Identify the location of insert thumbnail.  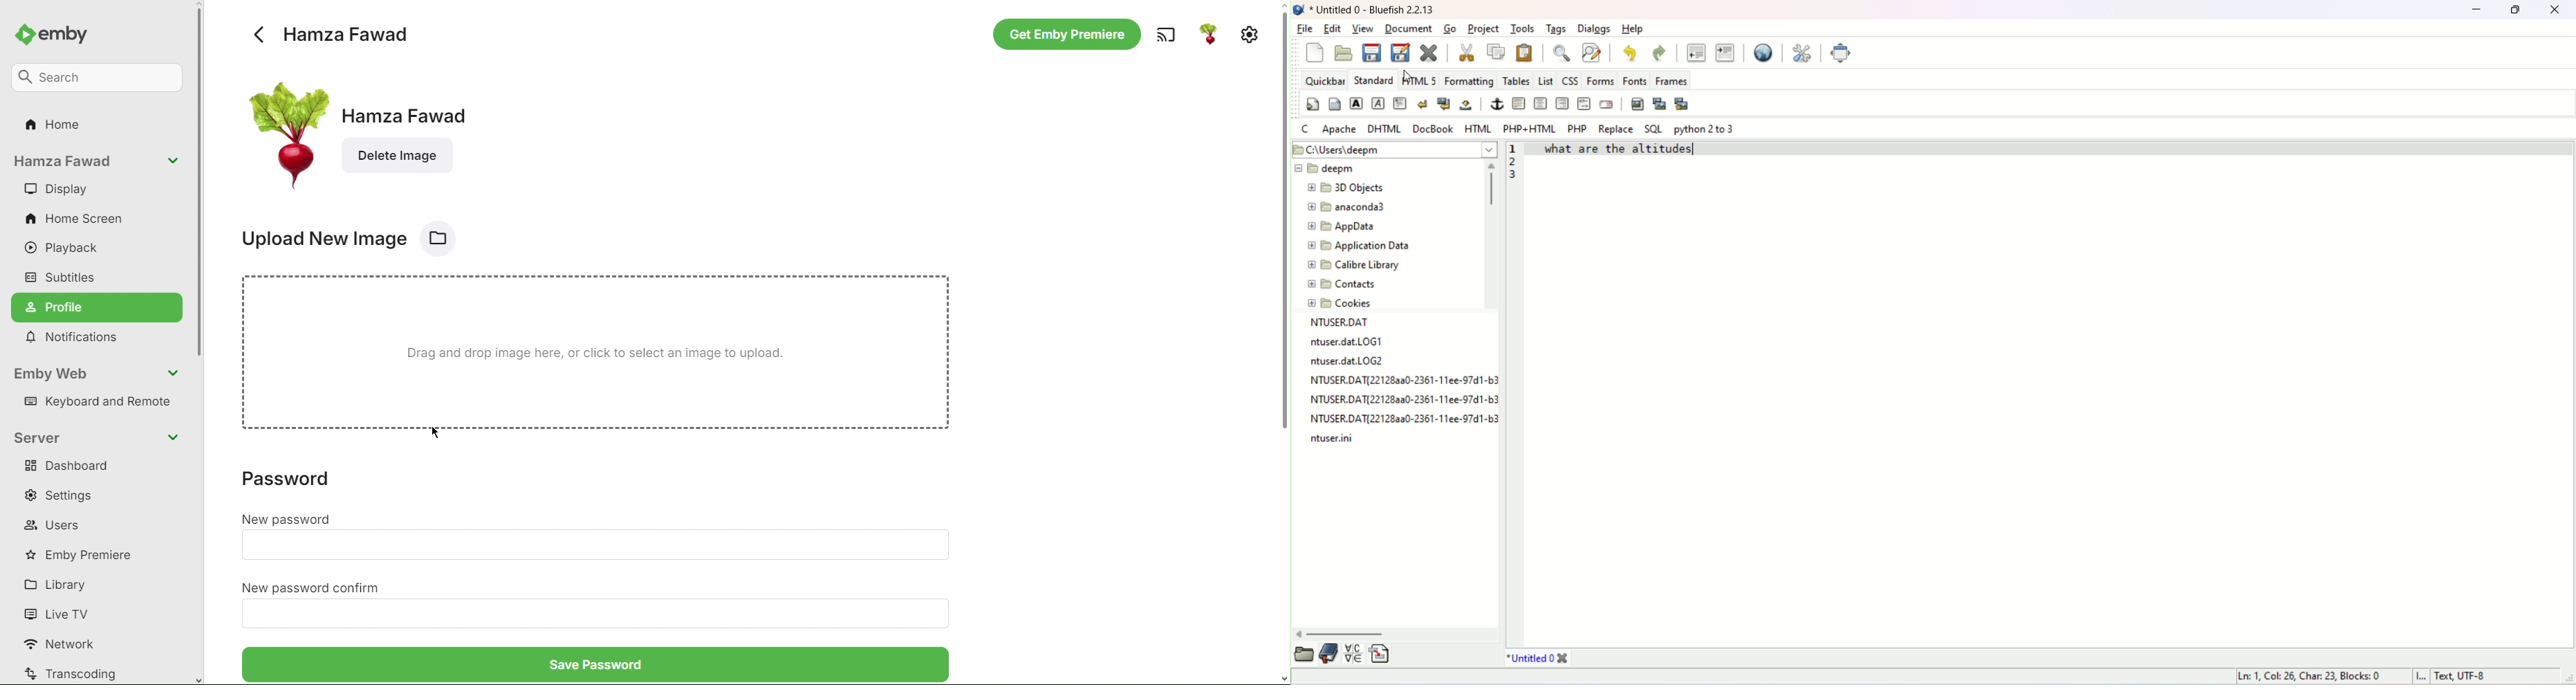
(1660, 104).